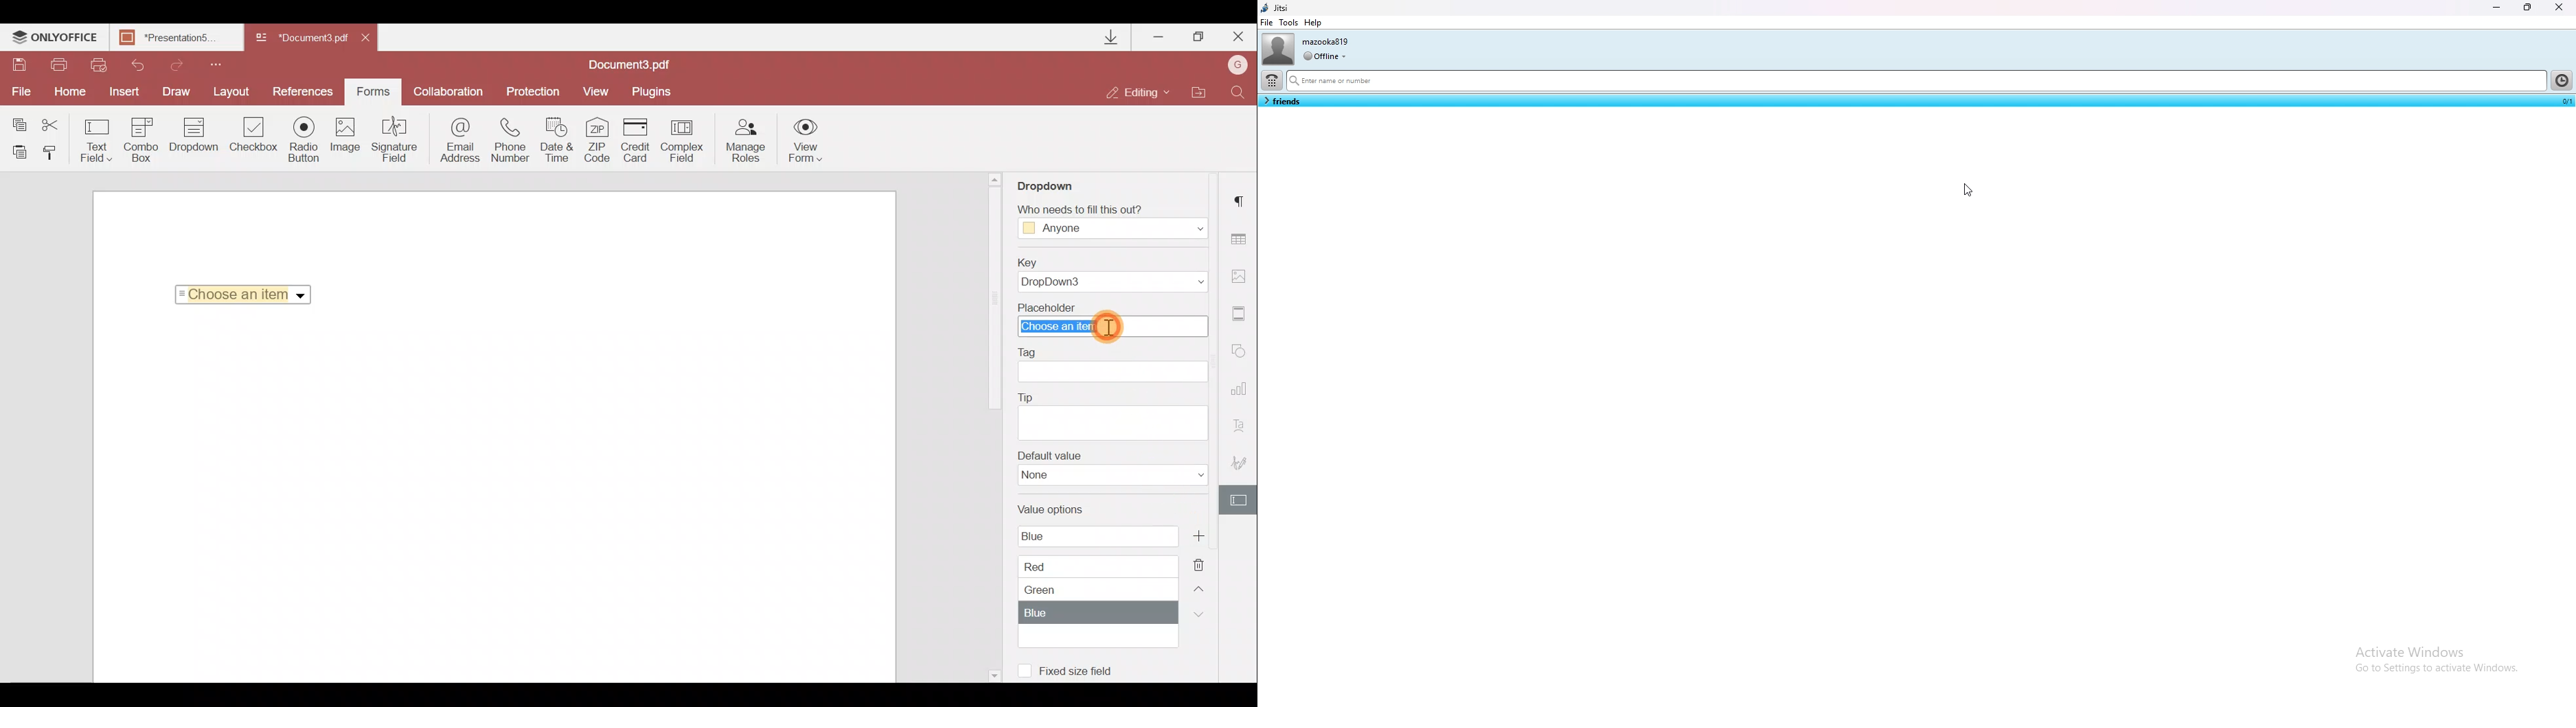  I want to click on Up, so click(1201, 587).